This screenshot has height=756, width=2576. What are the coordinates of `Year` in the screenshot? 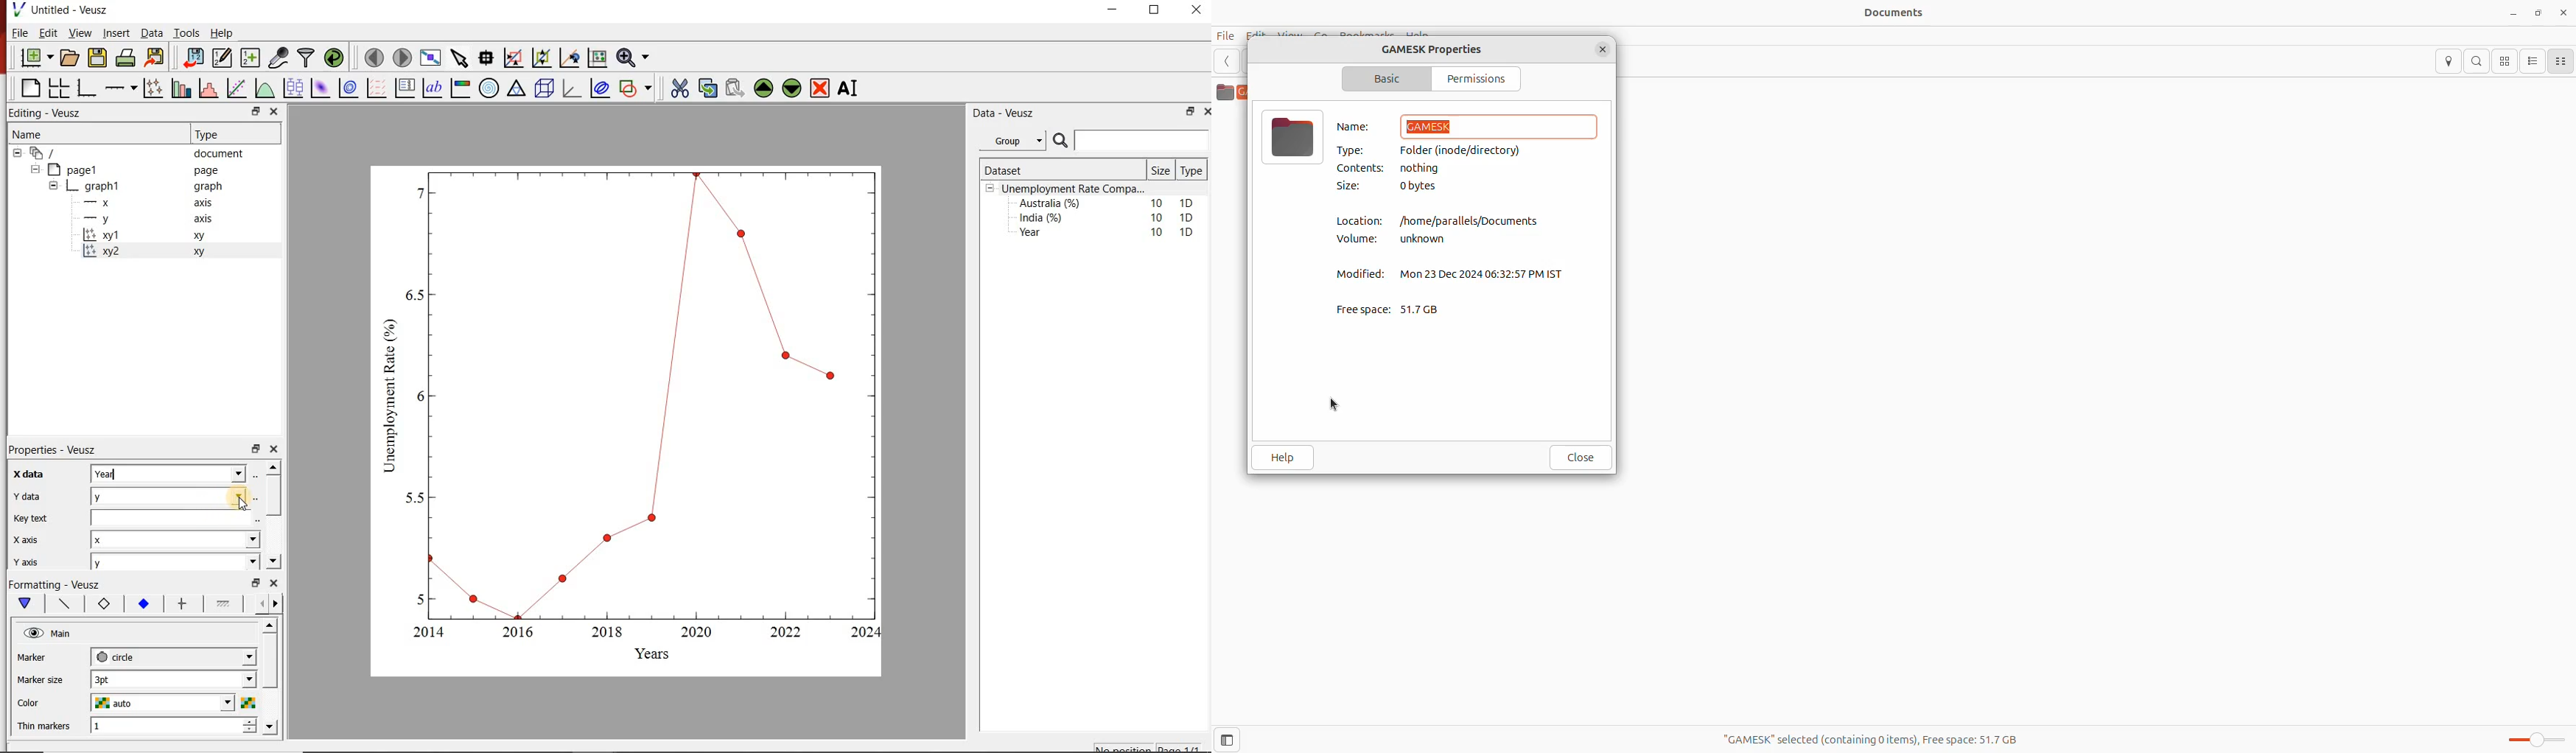 It's located at (171, 473).